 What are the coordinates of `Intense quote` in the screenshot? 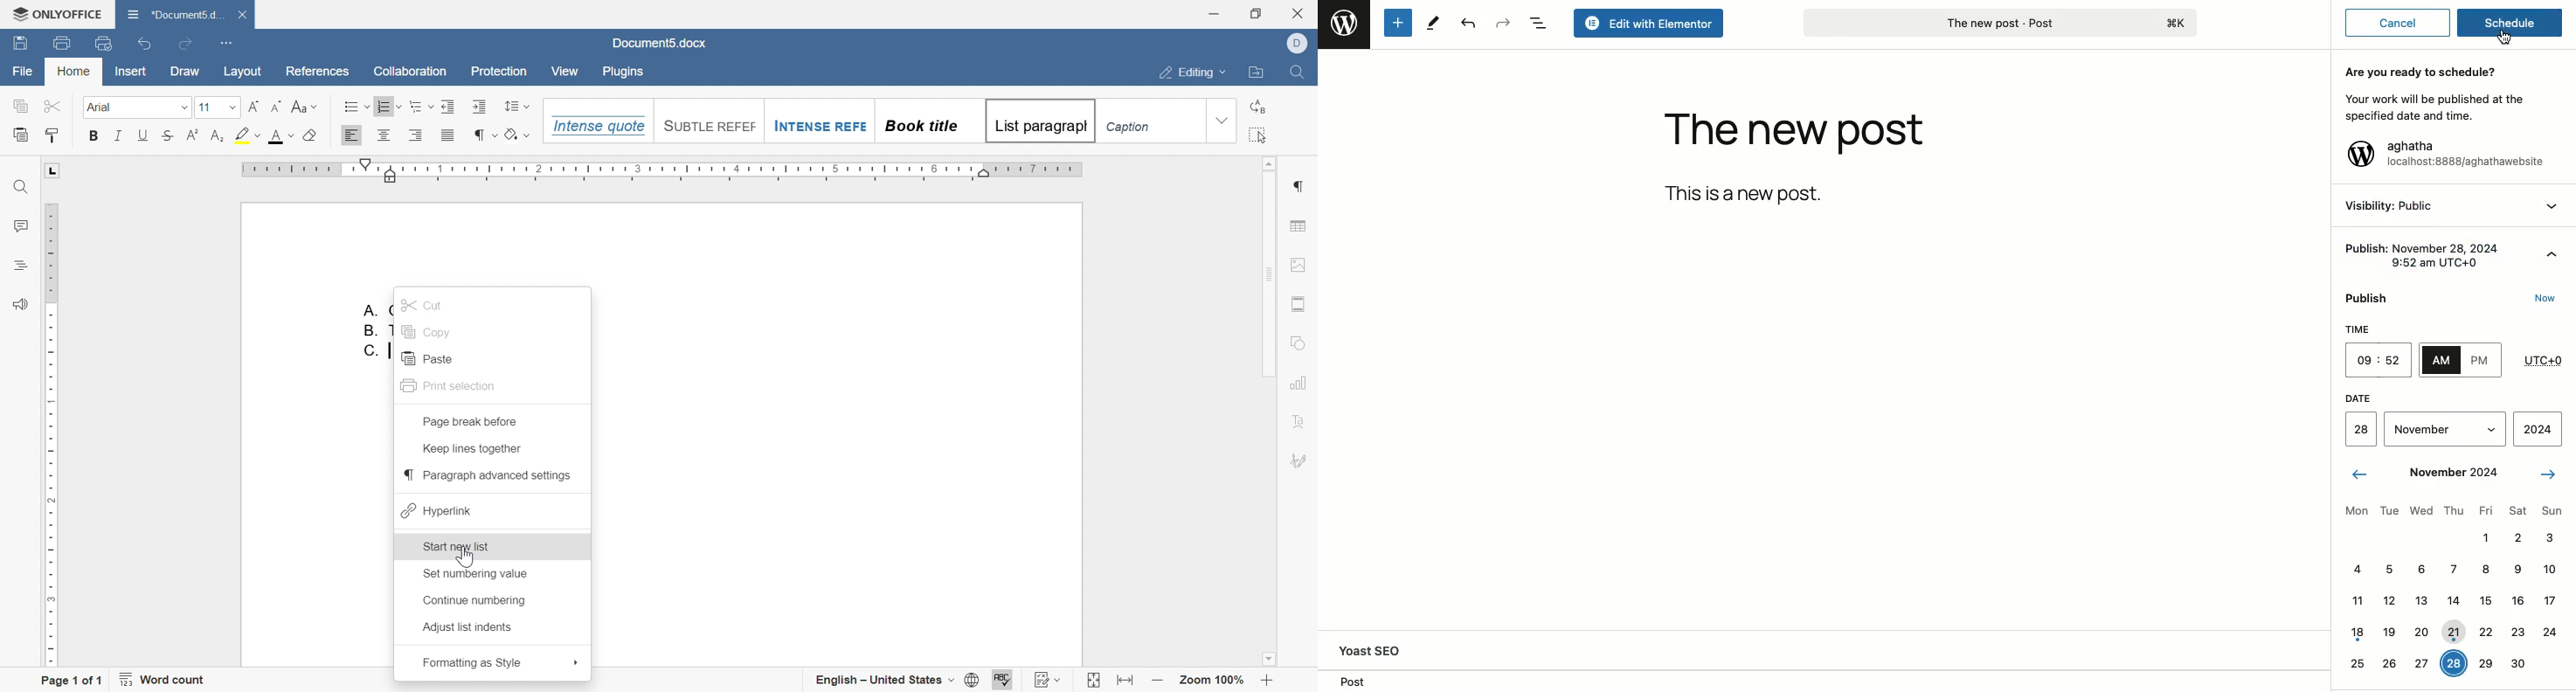 It's located at (596, 126).